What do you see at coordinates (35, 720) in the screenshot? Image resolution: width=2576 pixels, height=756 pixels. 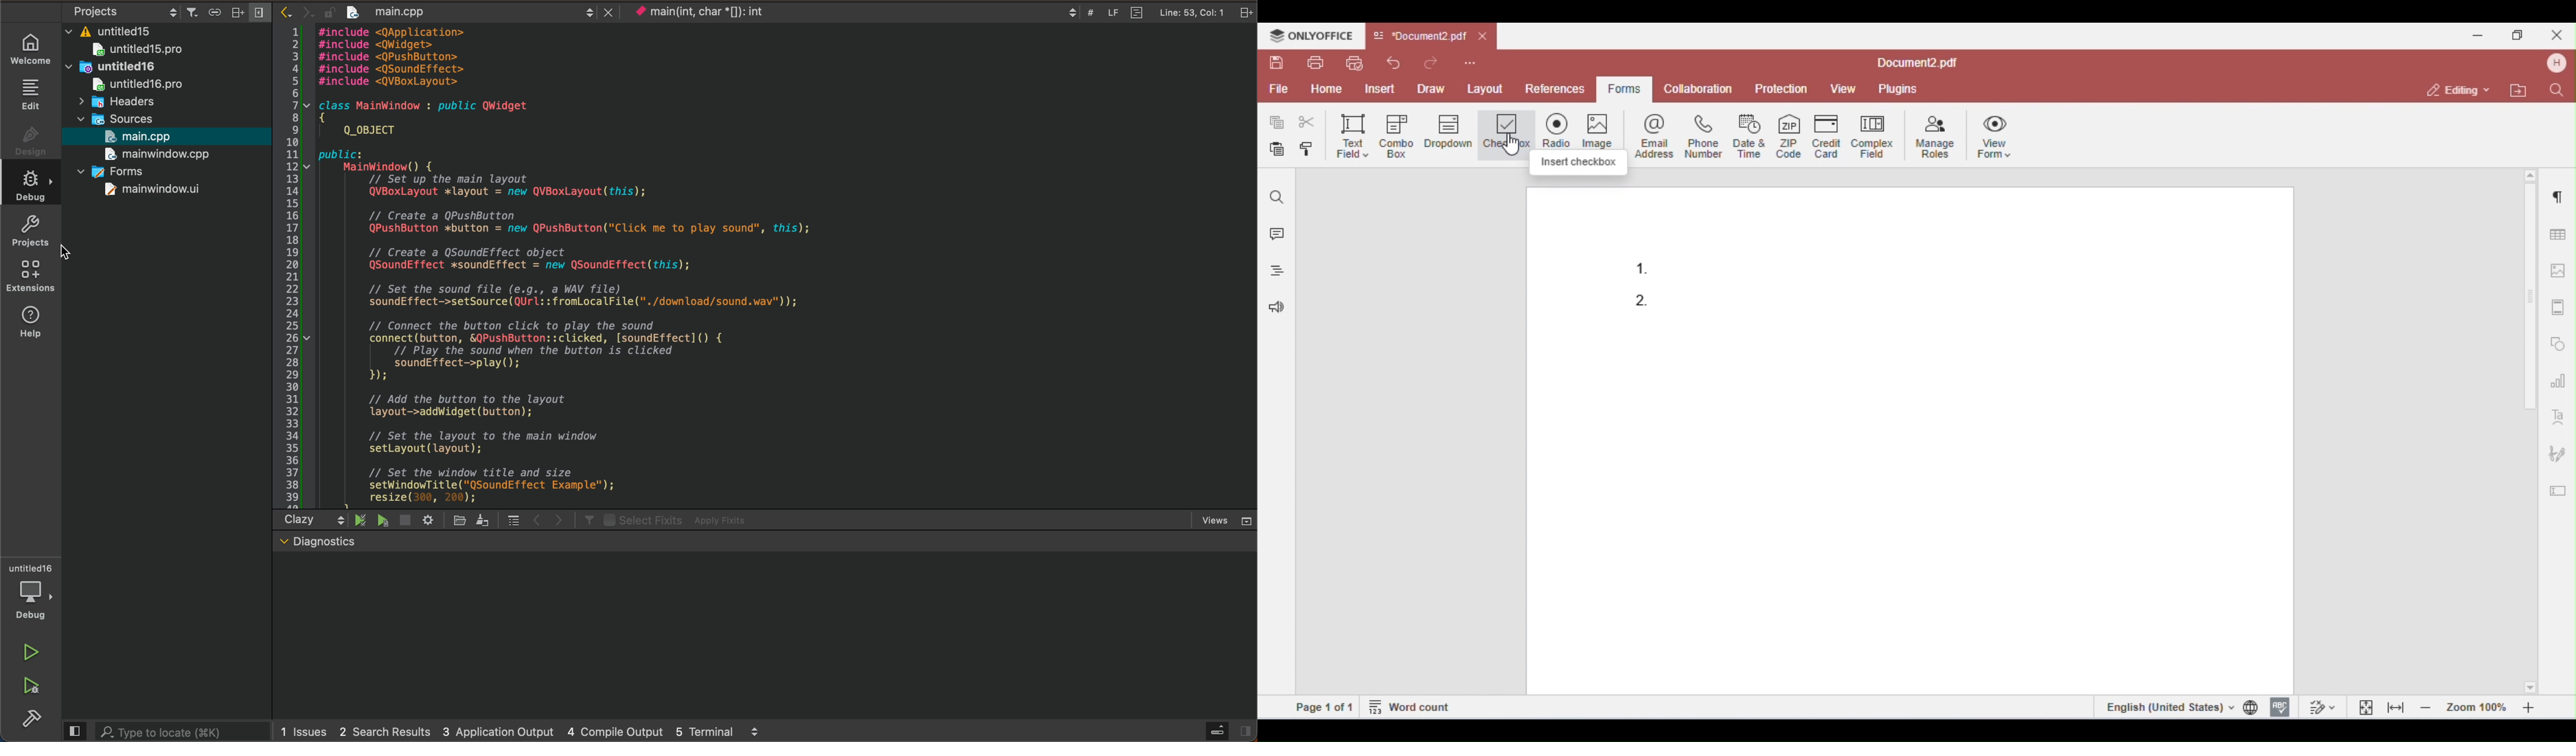 I see `build` at bounding box center [35, 720].